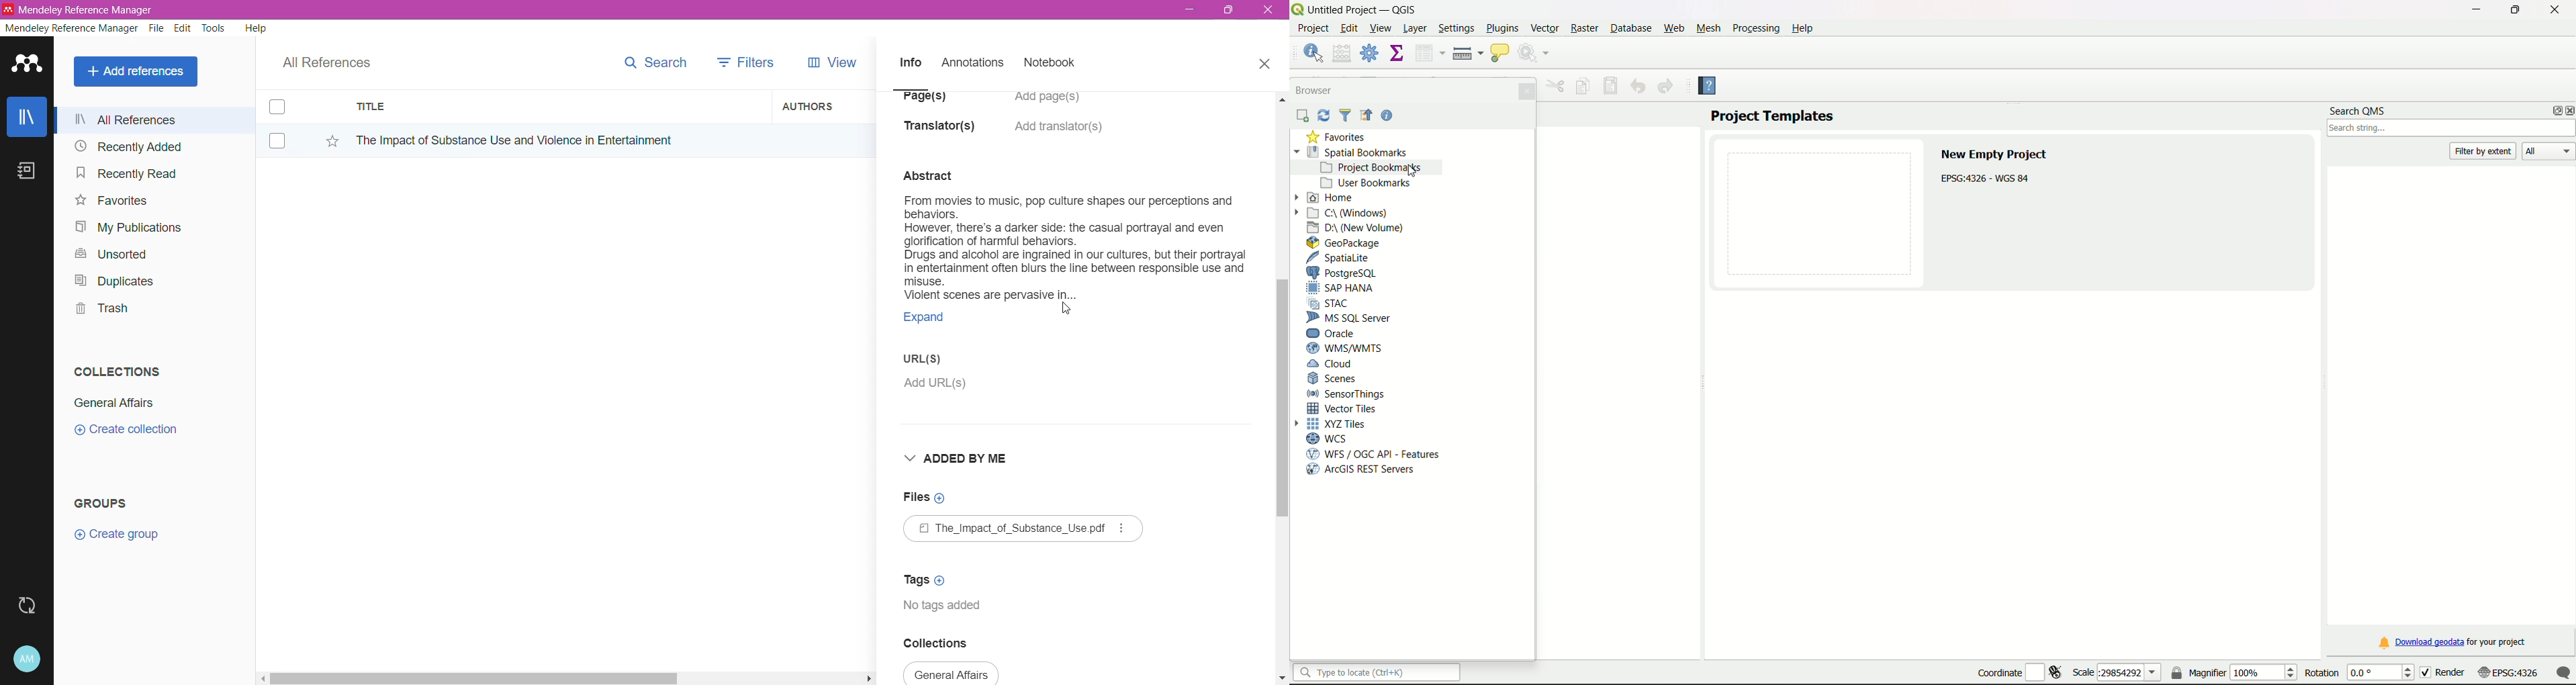  I want to click on Available File, so click(1023, 535).